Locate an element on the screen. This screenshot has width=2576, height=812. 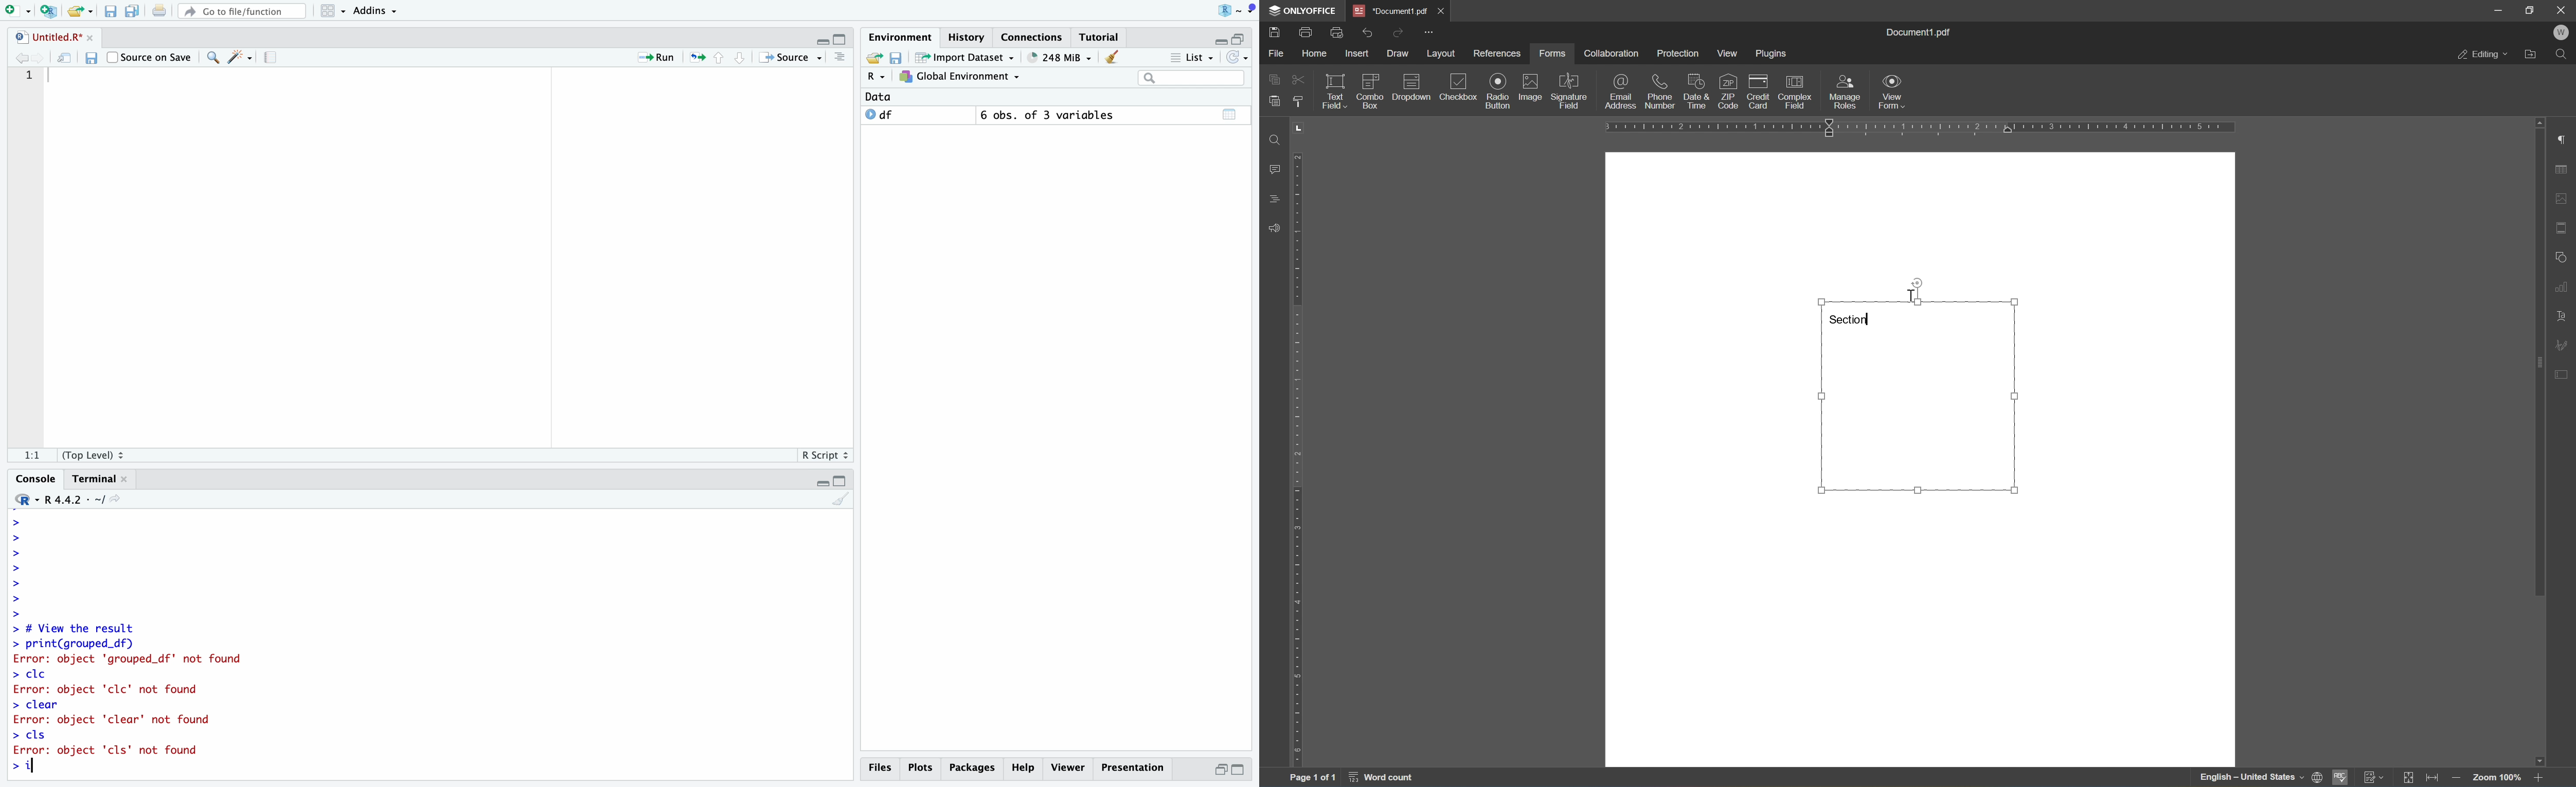
Environment is located at coordinates (900, 36).